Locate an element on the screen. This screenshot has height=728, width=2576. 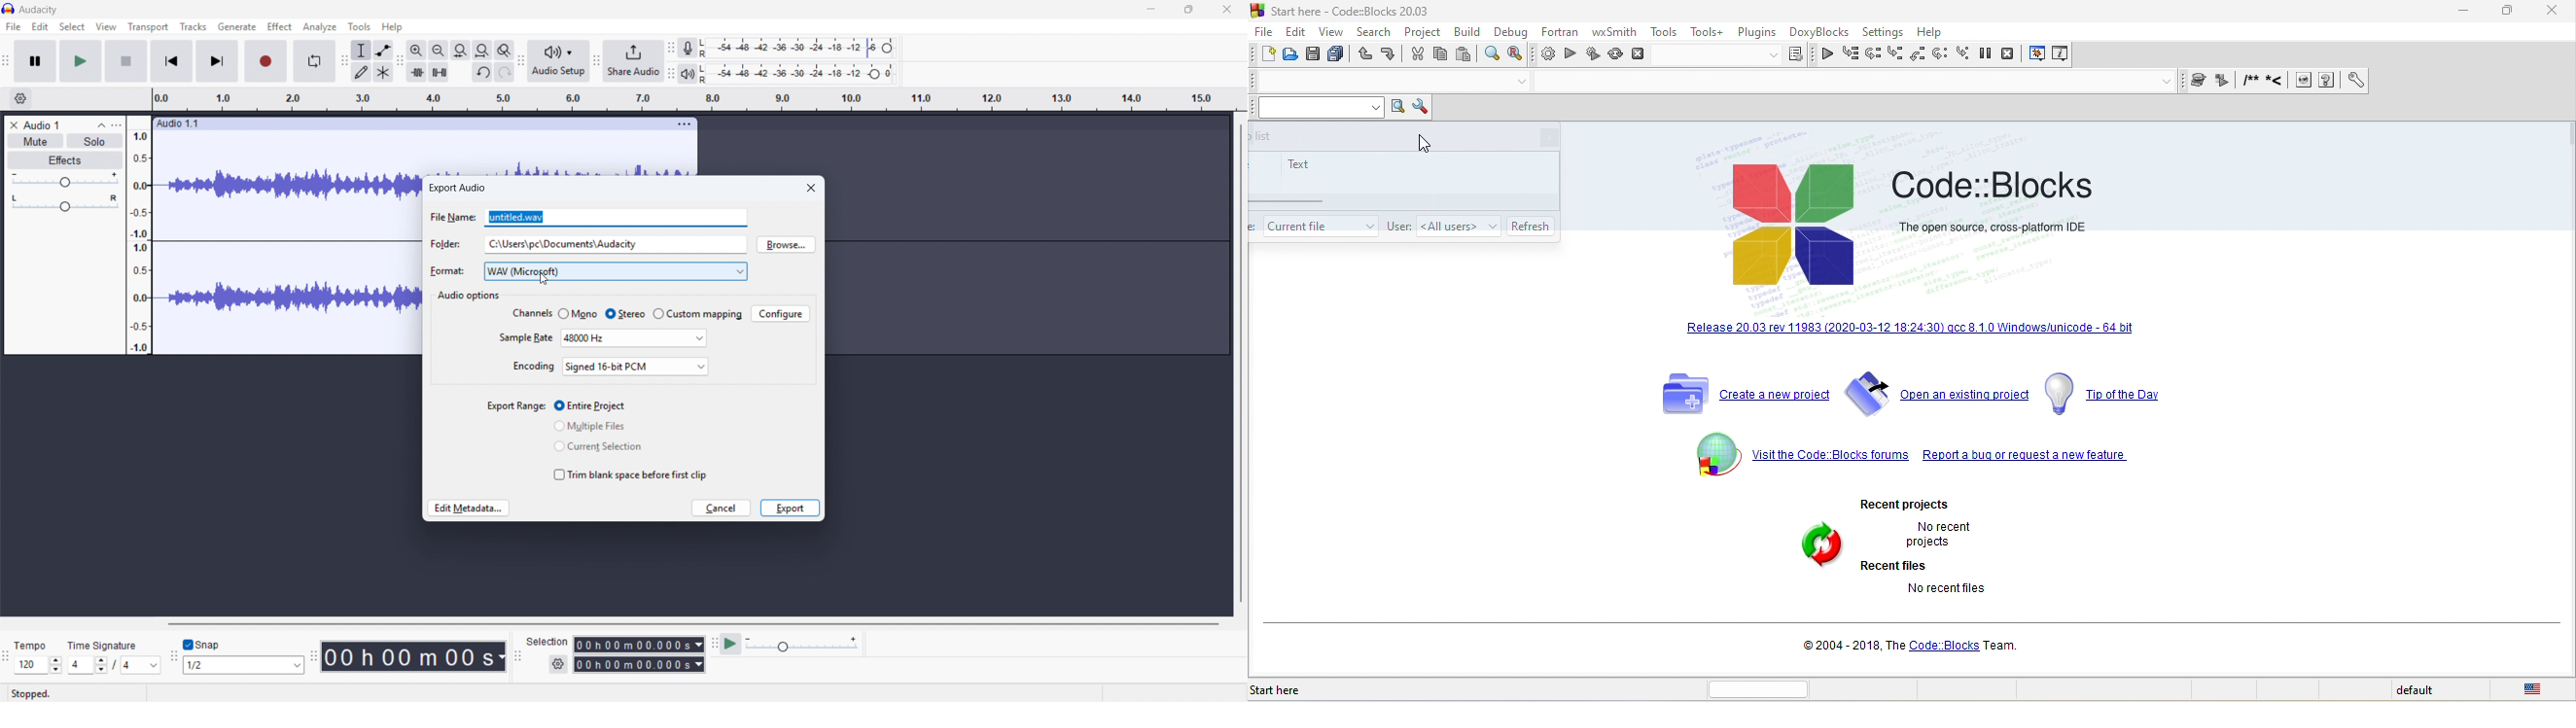
Audio setup  is located at coordinates (560, 61).